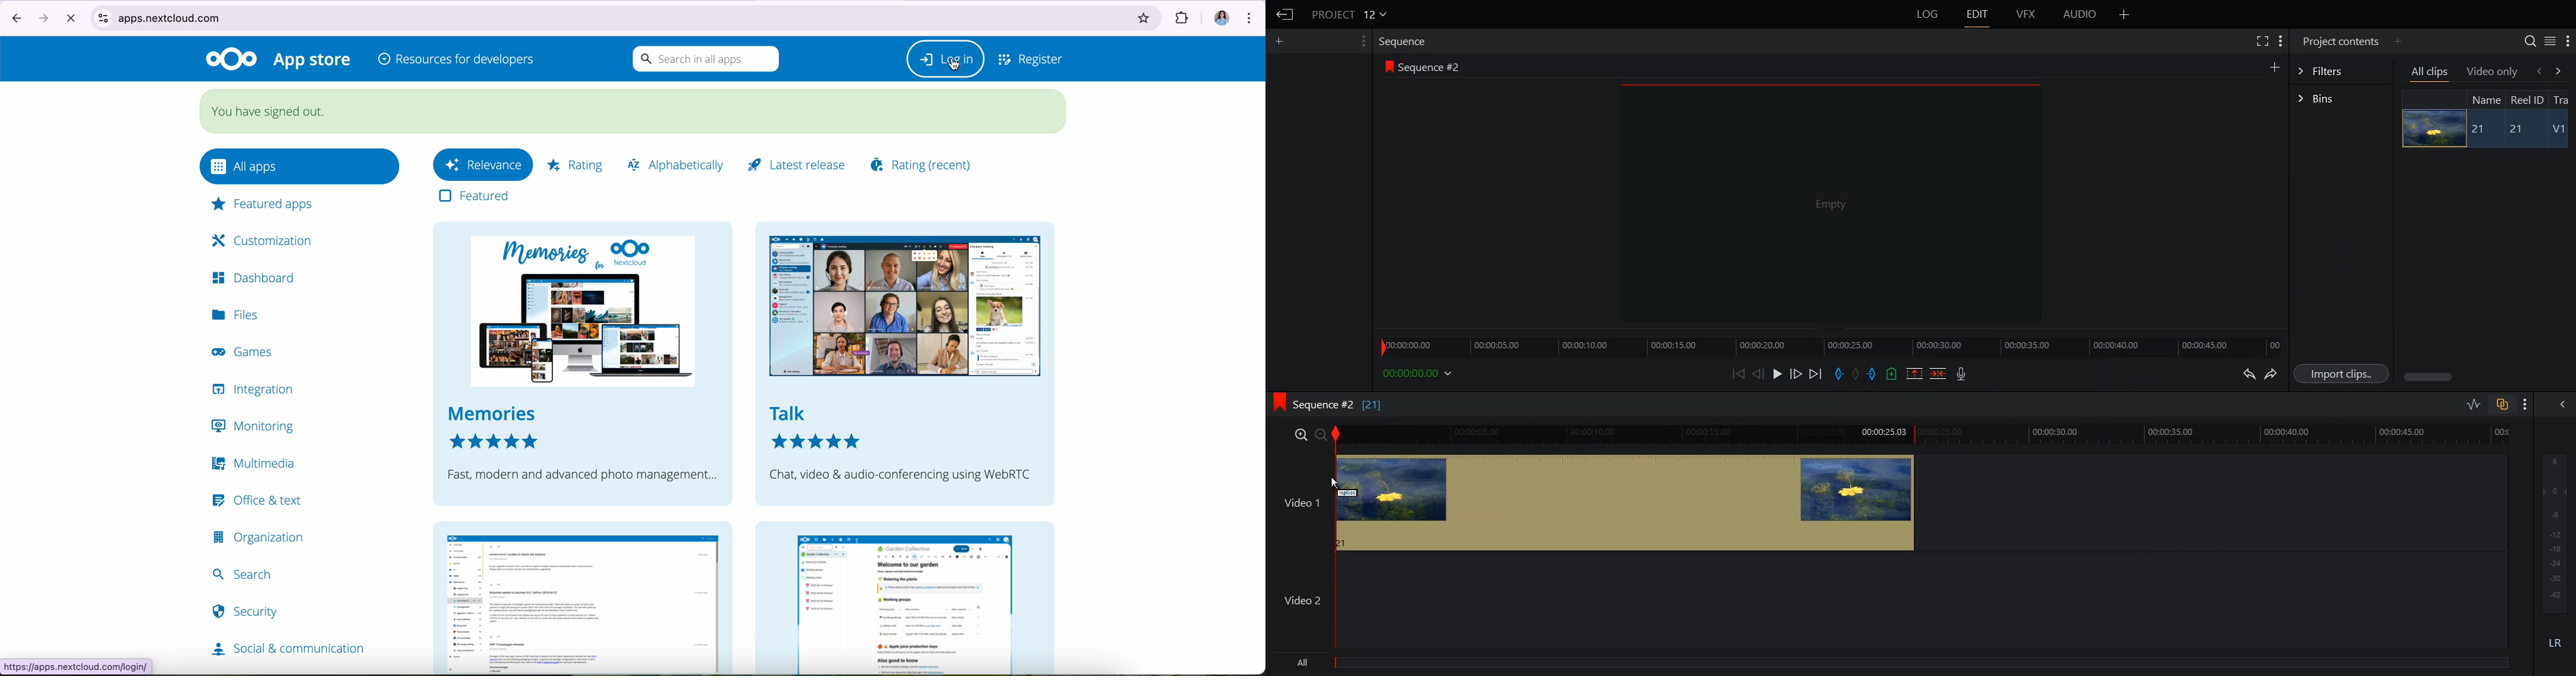  I want to click on 00:00:00.00, so click(1420, 373).